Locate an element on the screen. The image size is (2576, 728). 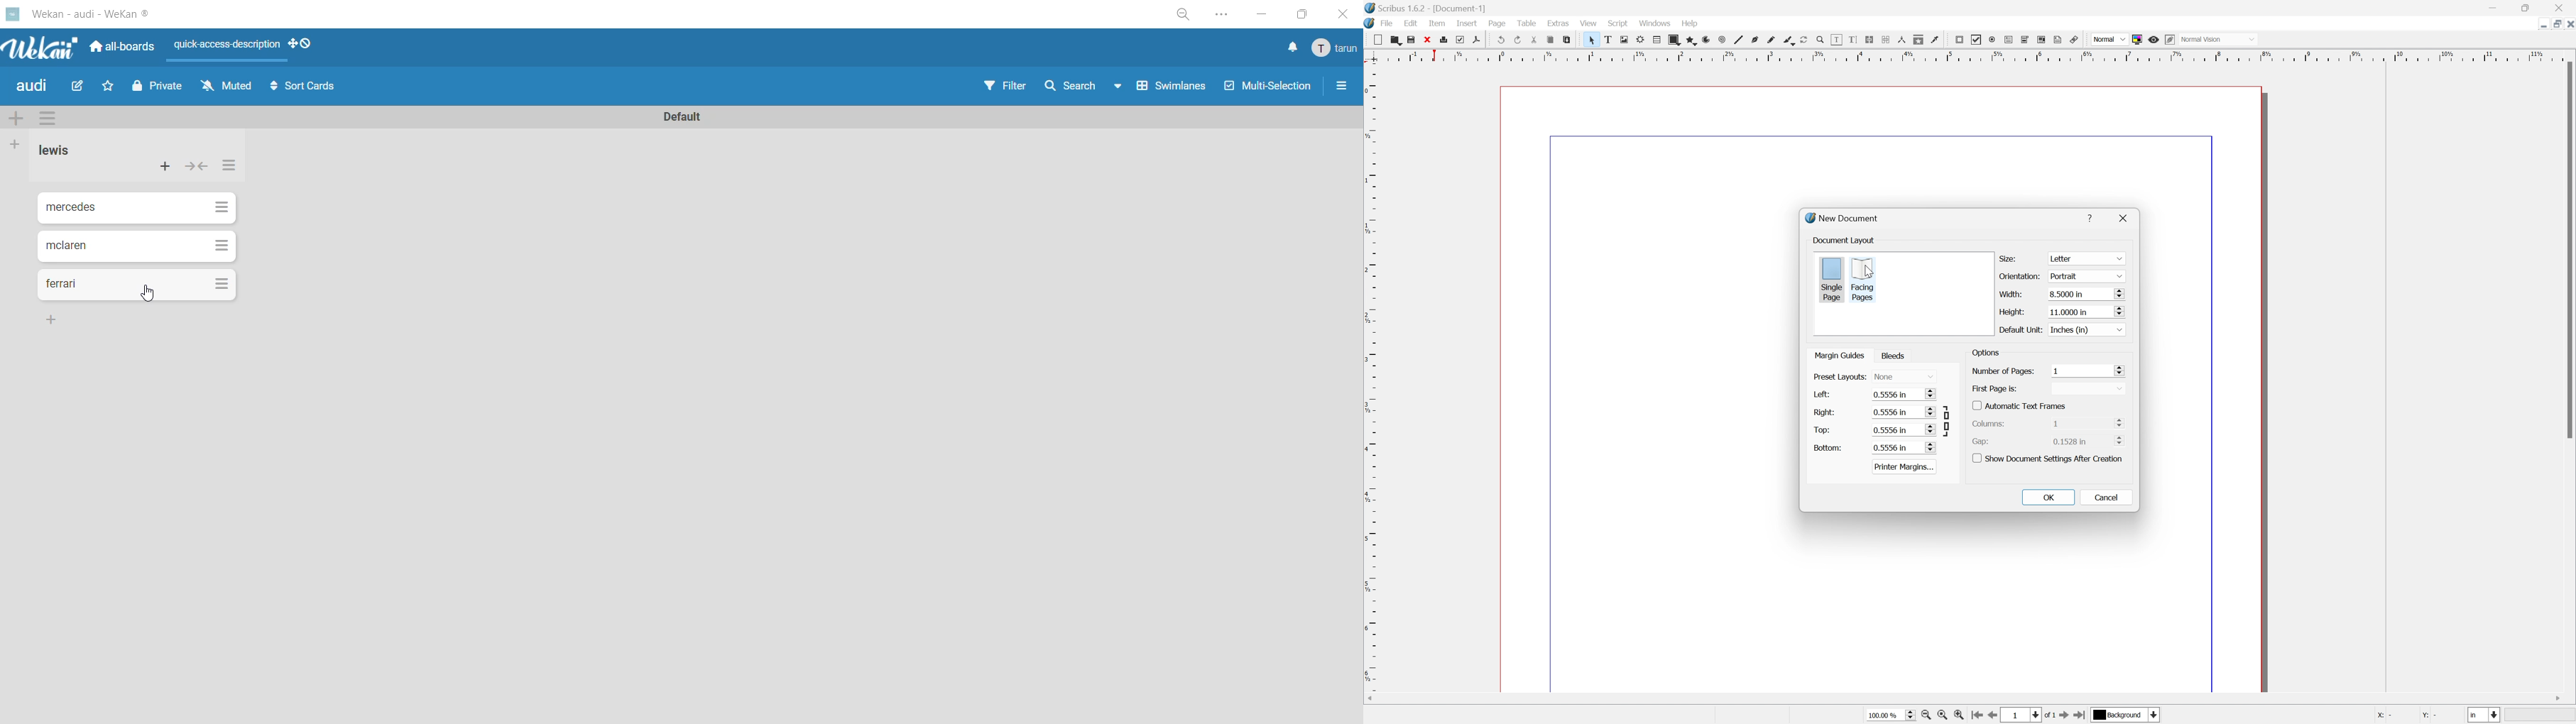
0.5556 in is located at coordinates (1904, 412).